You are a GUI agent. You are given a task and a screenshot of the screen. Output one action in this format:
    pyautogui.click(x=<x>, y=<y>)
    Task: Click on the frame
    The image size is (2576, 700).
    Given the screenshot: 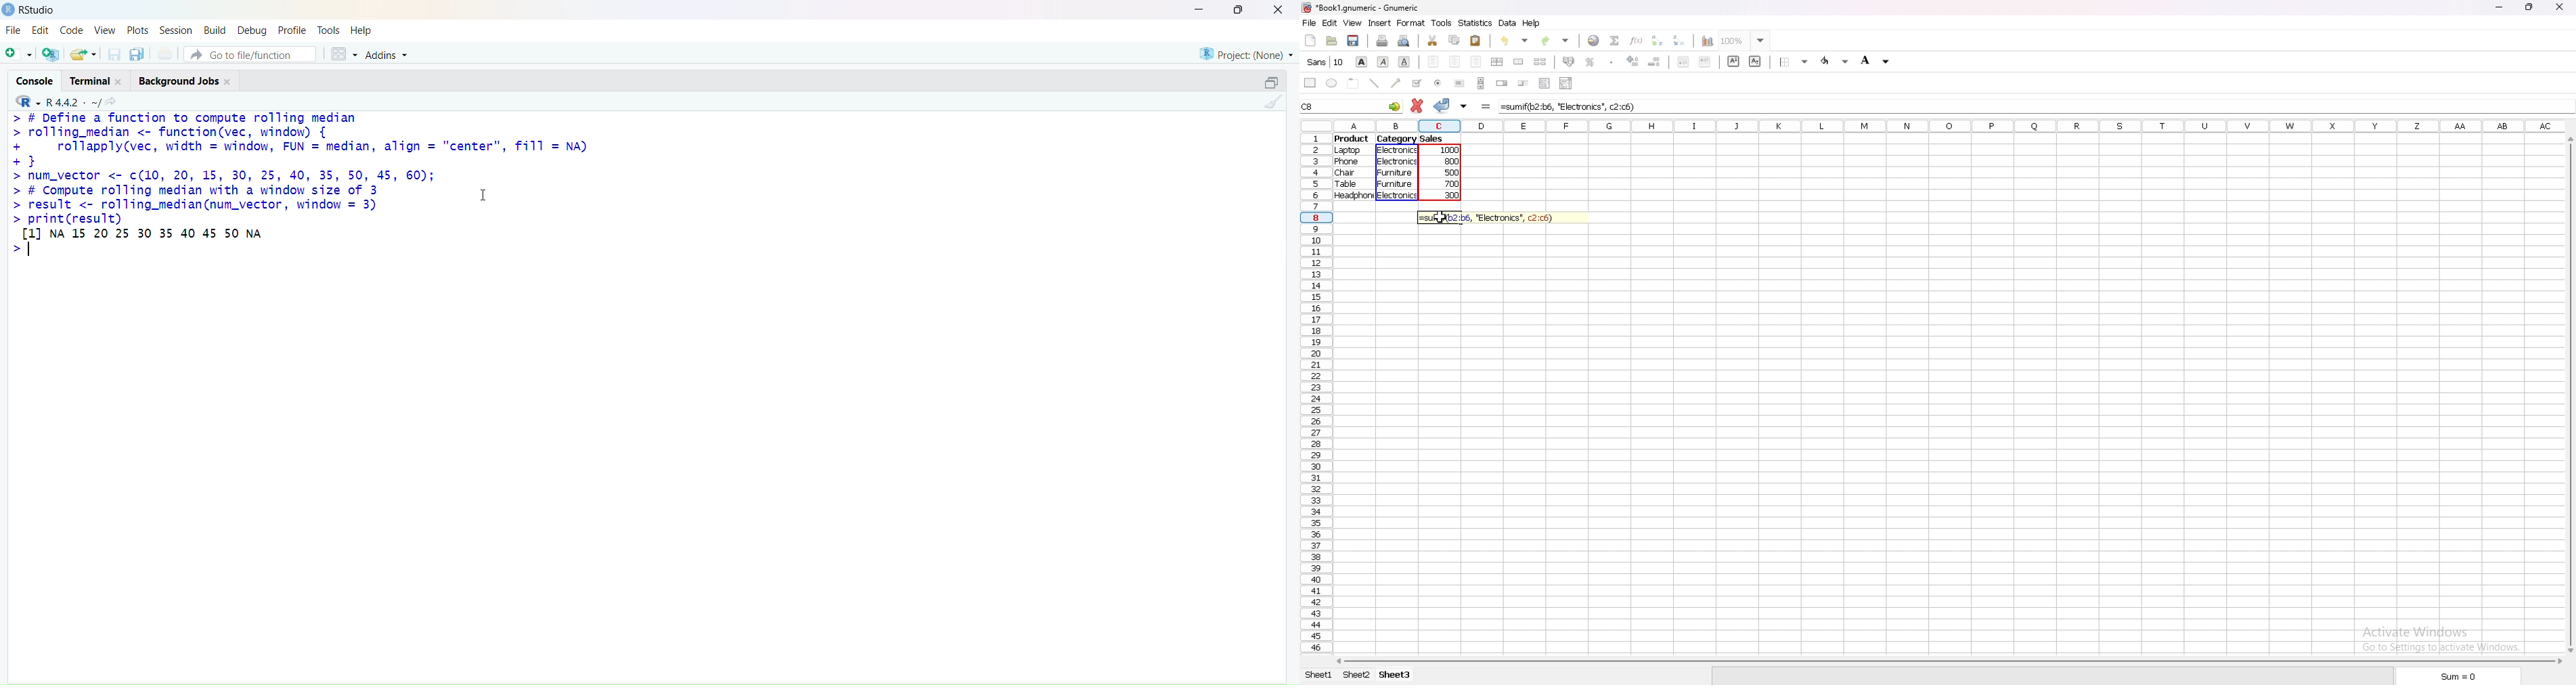 What is the action you would take?
    pyautogui.click(x=1353, y=83)
    